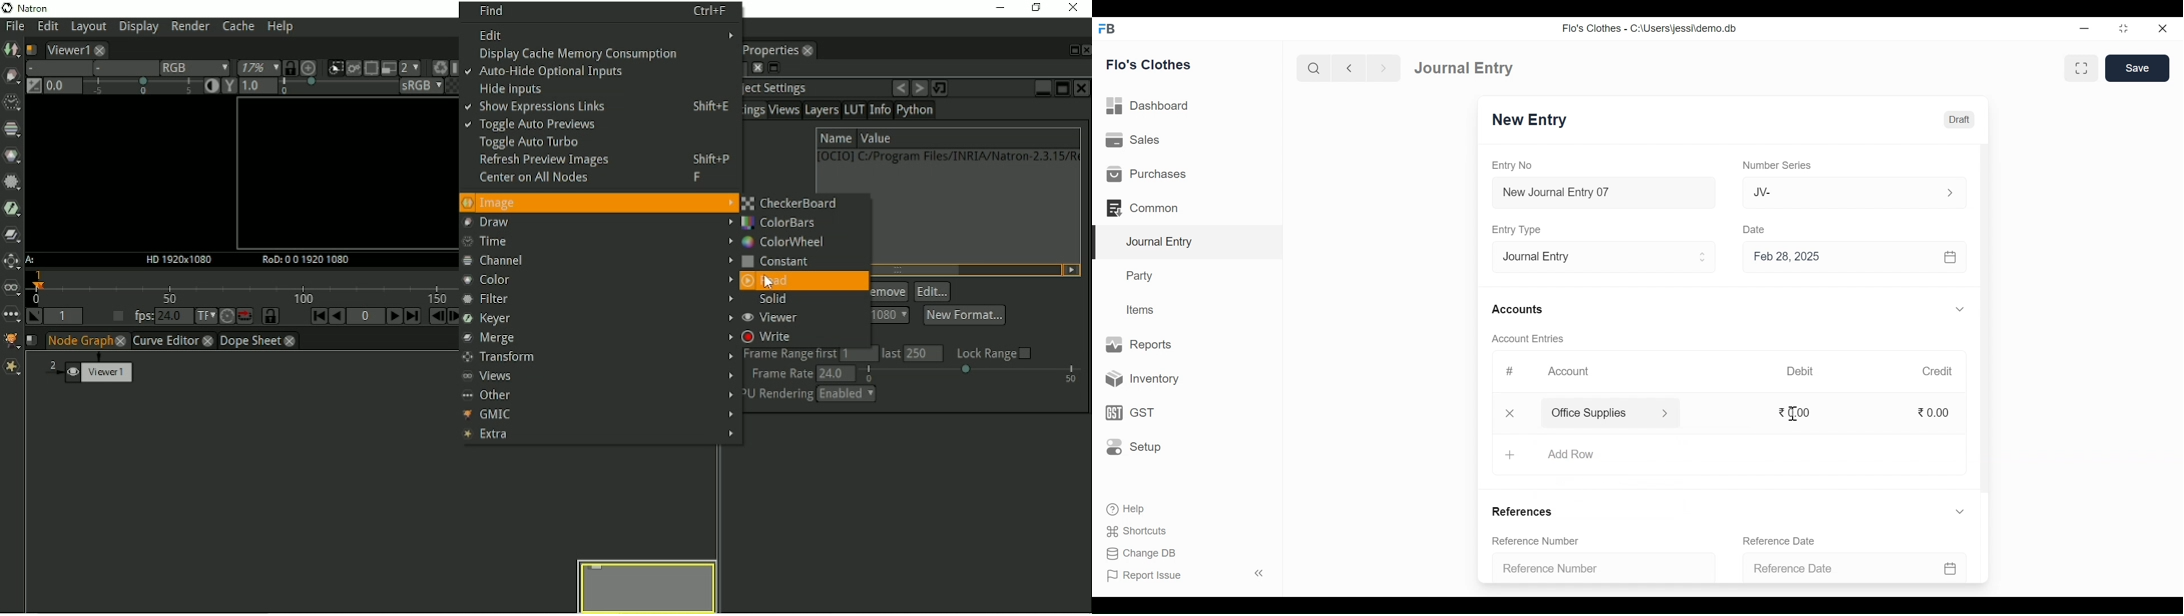  Describe the element at coordinates (1799, 412) in the screenshot. I see `0.00` at that location.